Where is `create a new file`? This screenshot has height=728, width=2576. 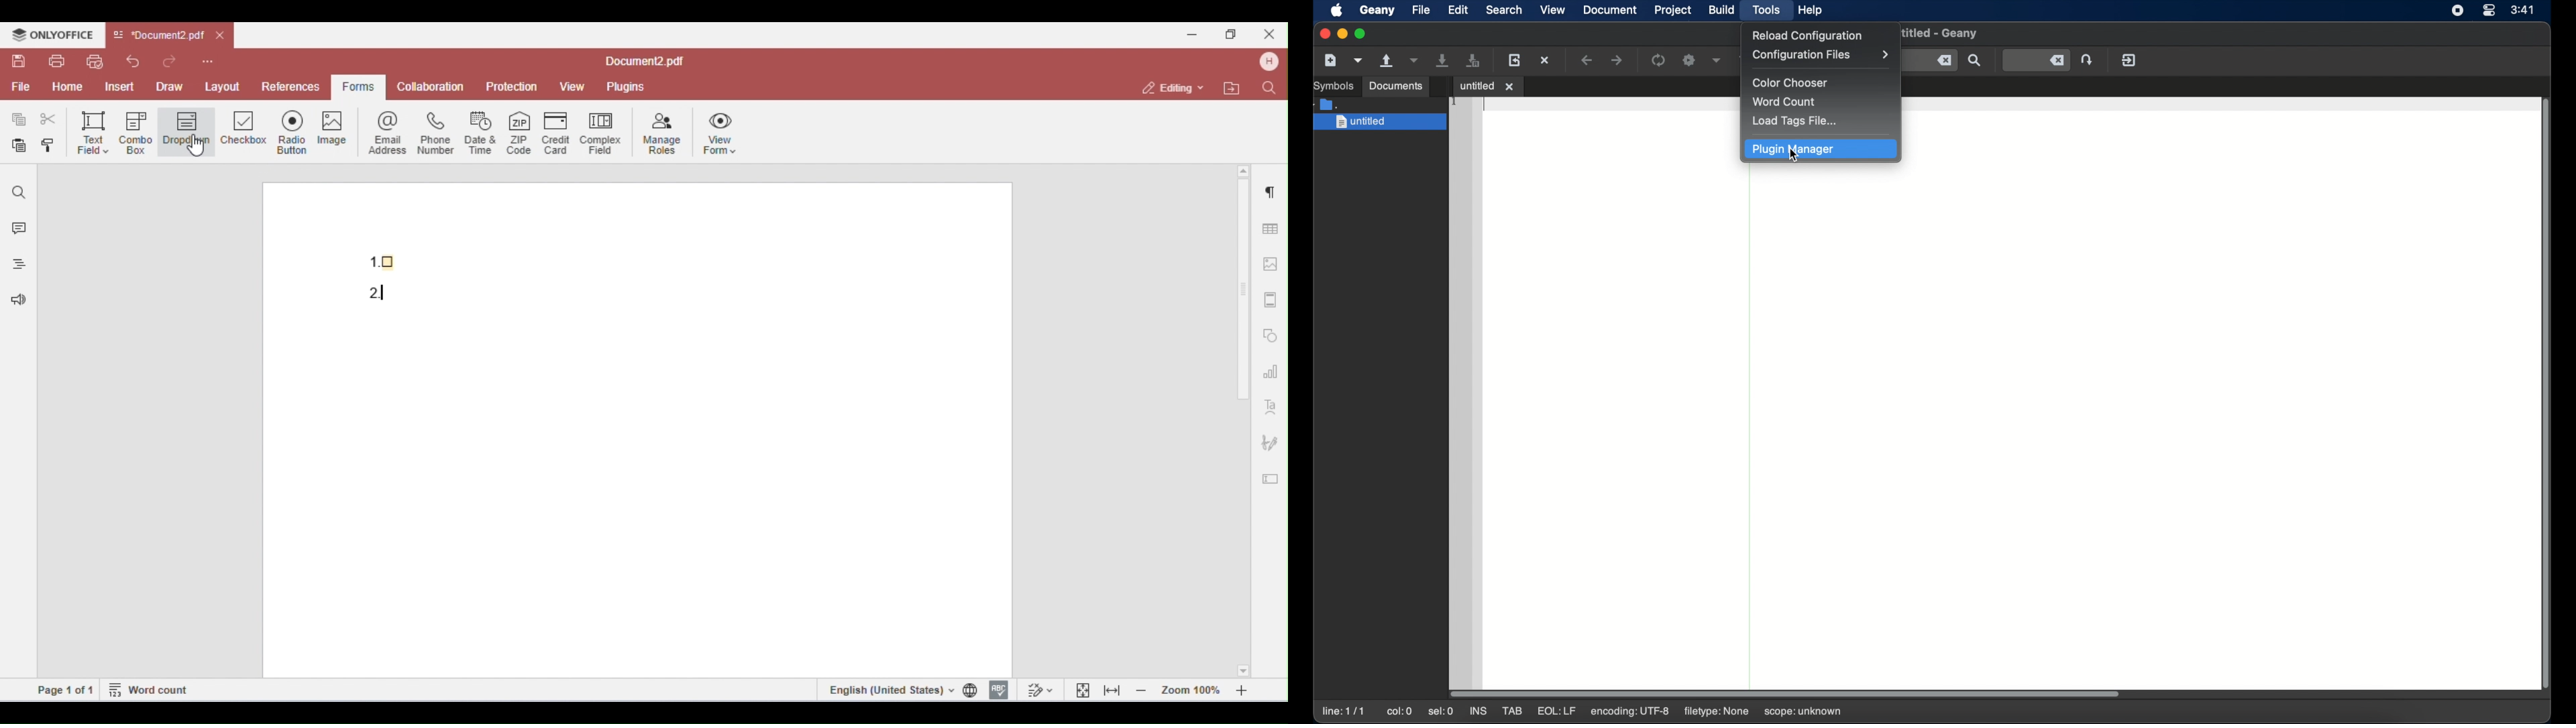 create a new file is located at coordinates (1330, 60).